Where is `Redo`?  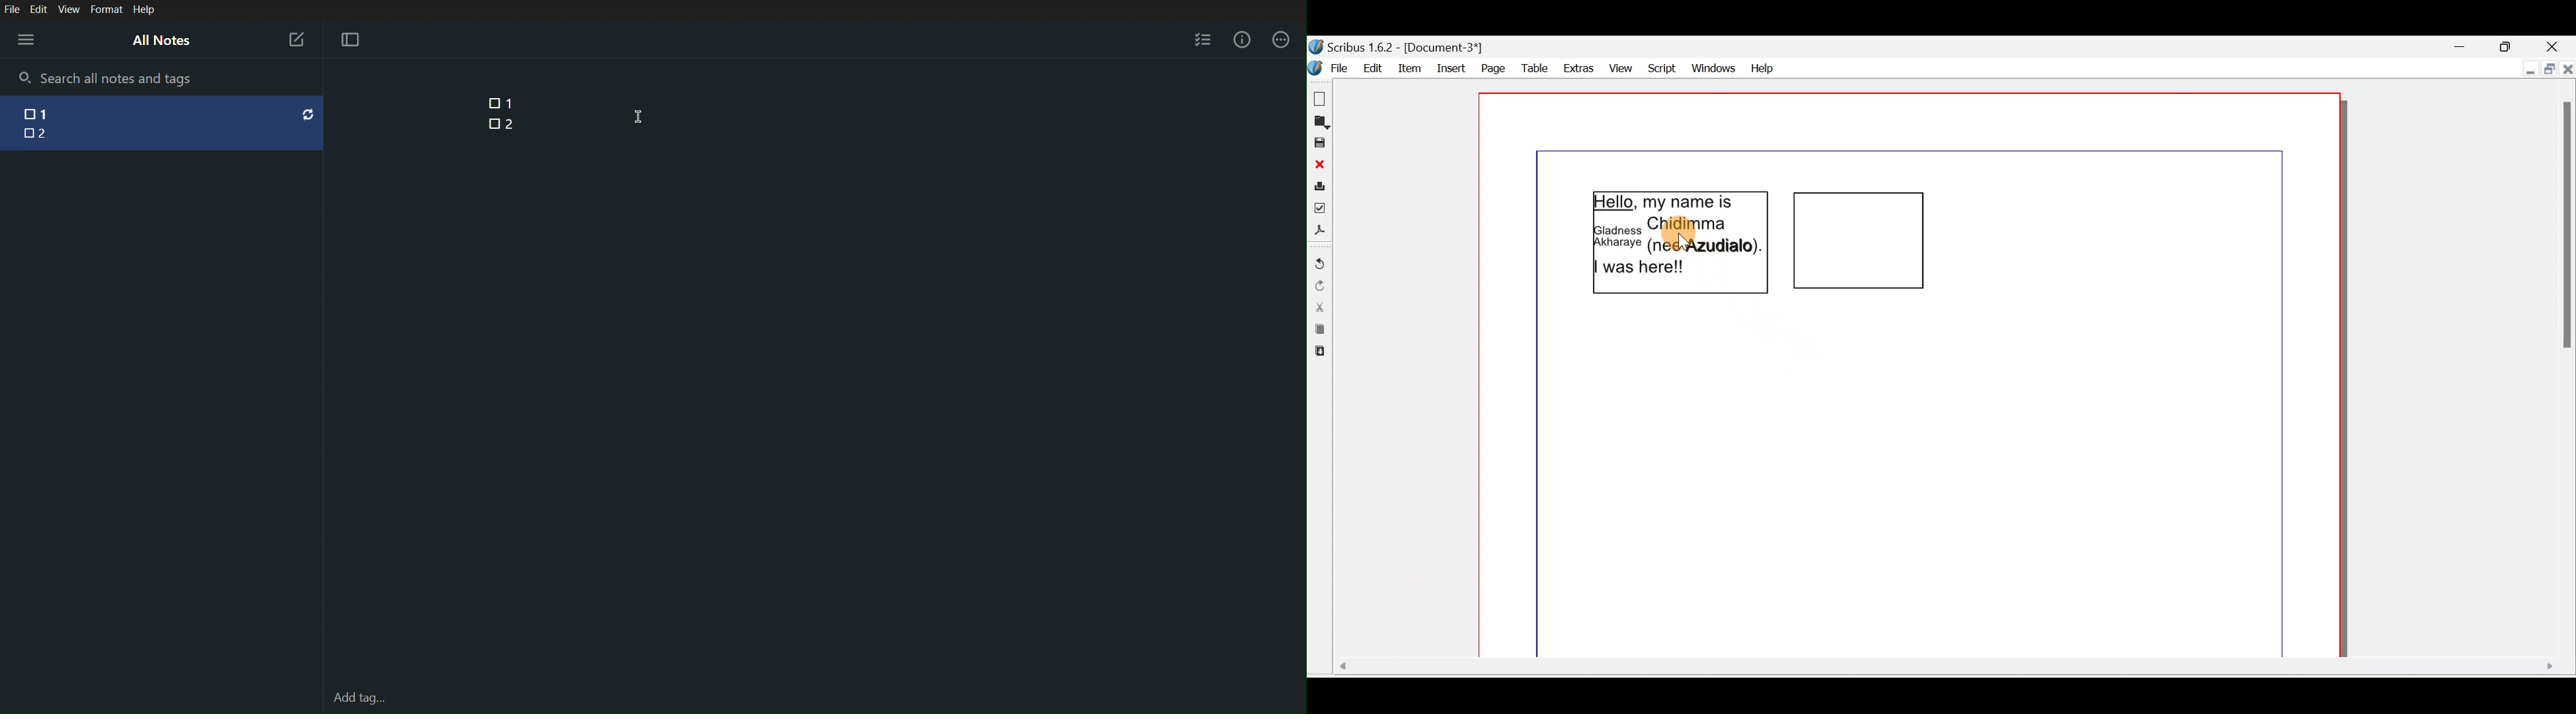
Redo is located at coordinates (1319, 285).